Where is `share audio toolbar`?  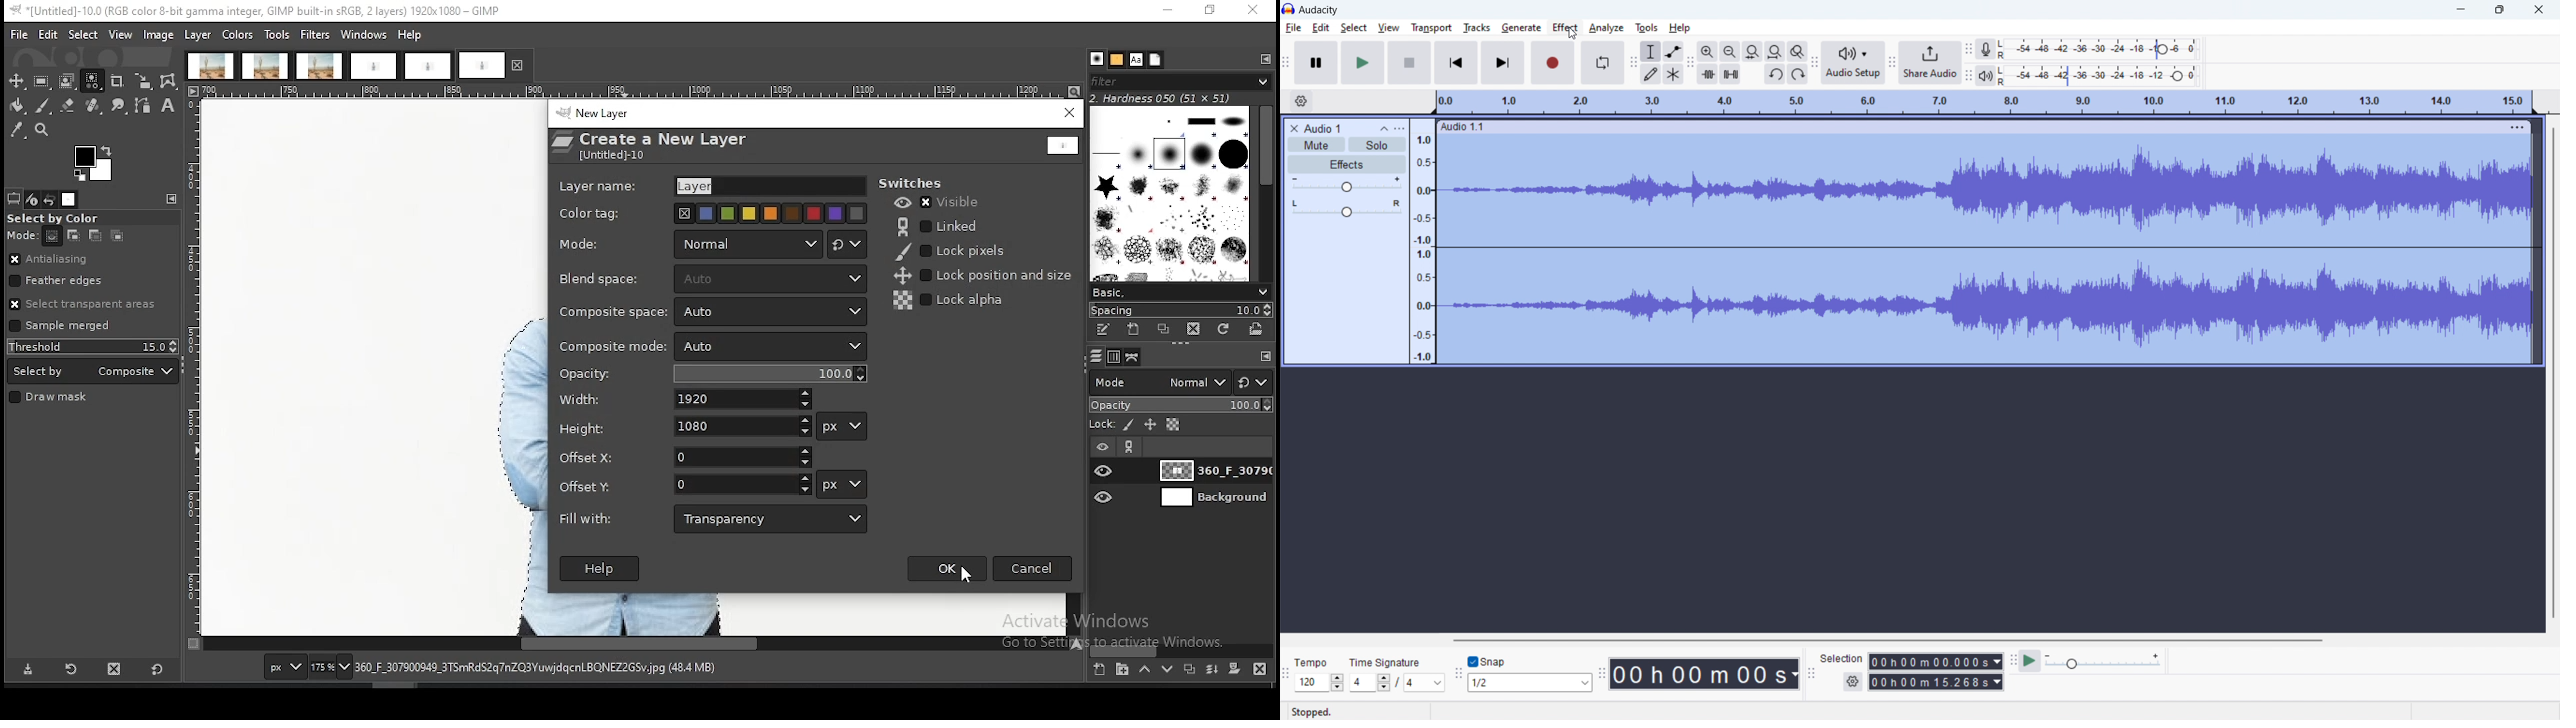
share audio toolbar is located at coordinates (1892, 62).